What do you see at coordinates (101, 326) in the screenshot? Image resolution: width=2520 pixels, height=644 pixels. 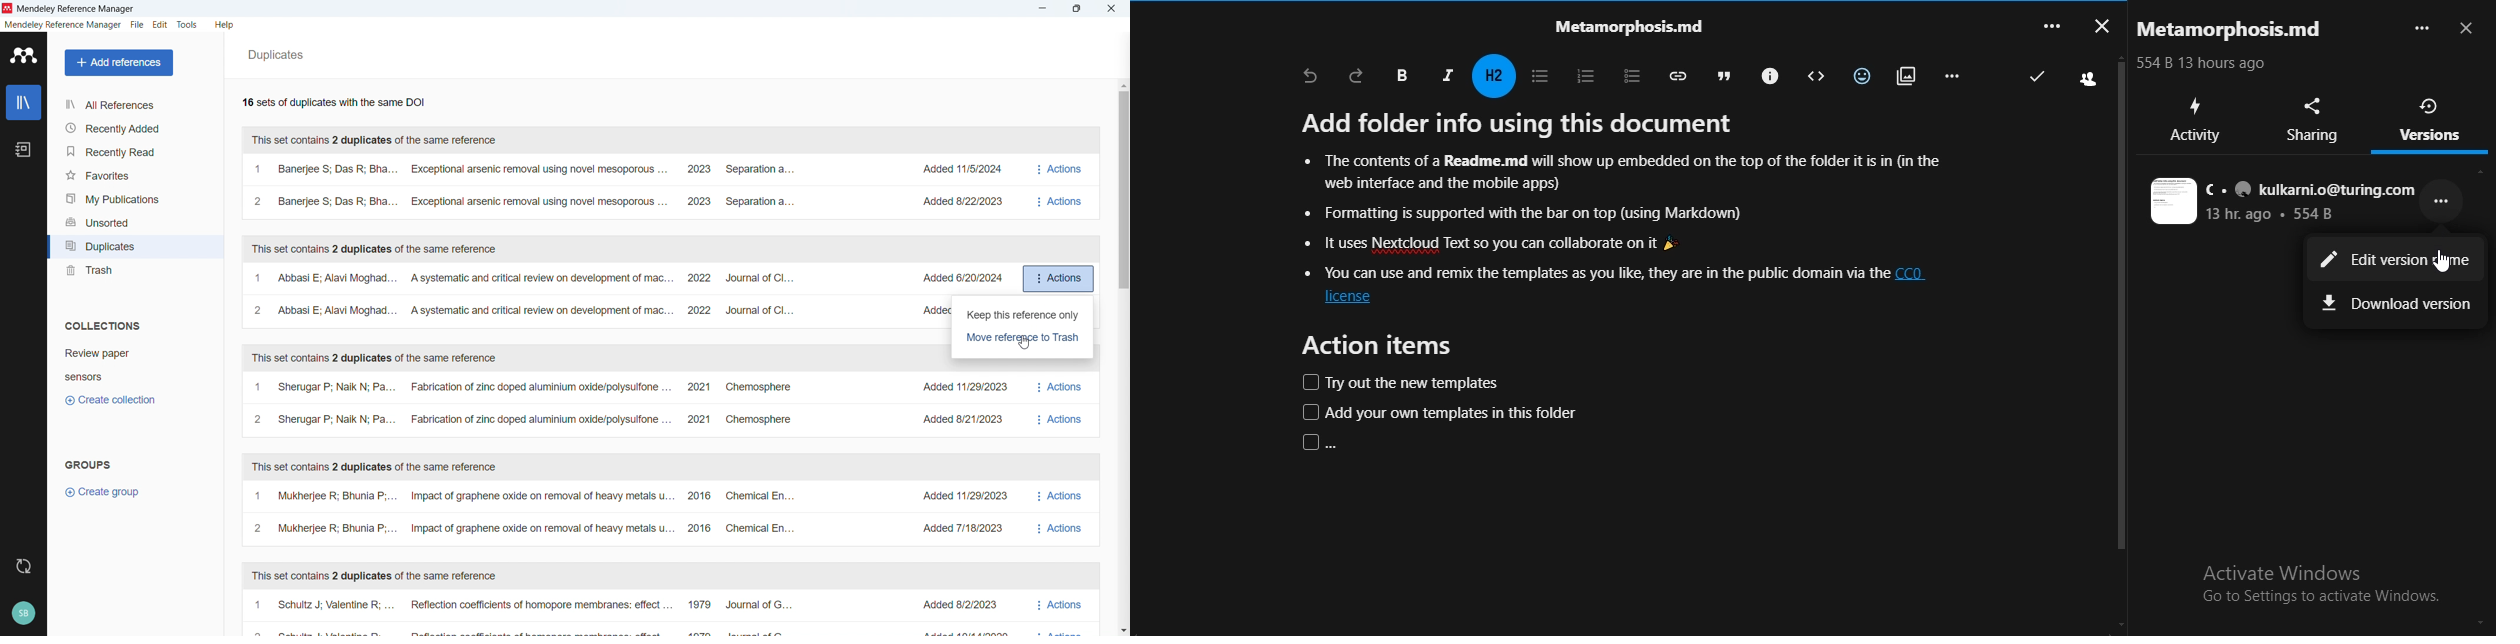 I see `Collections ` at bounding box center [101, 326].